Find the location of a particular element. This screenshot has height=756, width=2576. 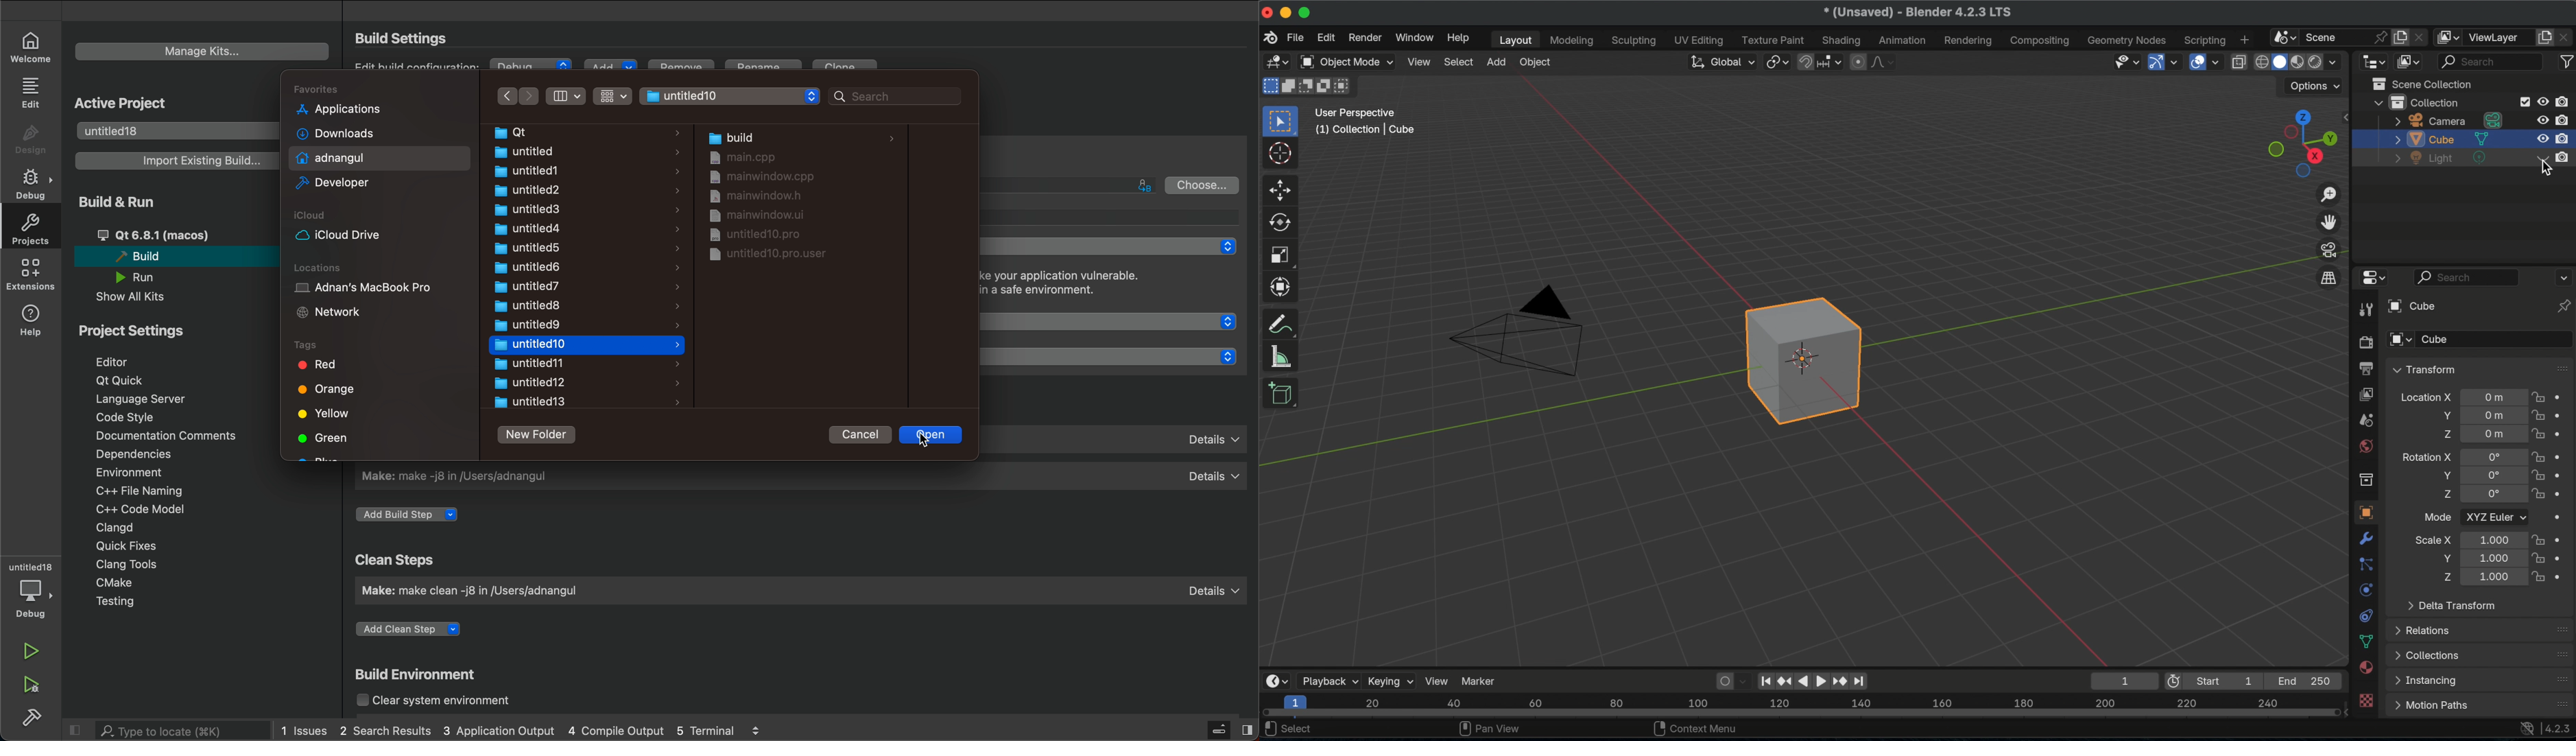

output is located at coordinates (2365, 419).